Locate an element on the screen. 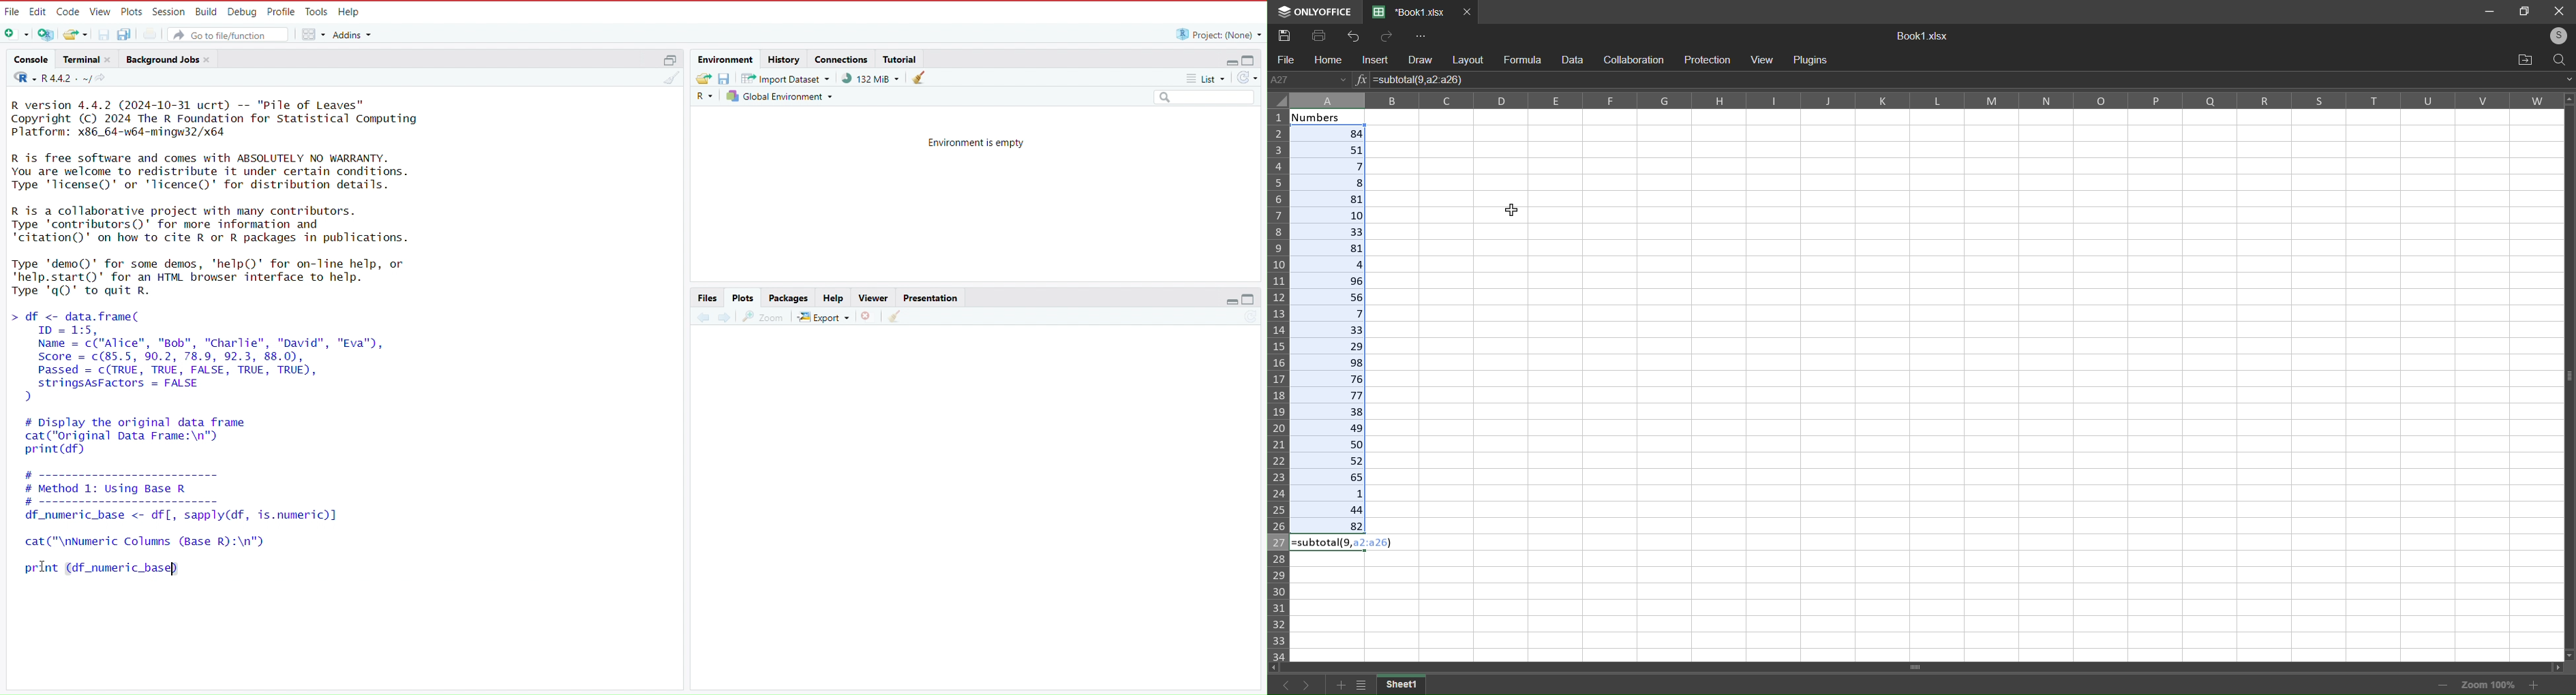  clear objects from the workspace is located at coordinates (914, 78).